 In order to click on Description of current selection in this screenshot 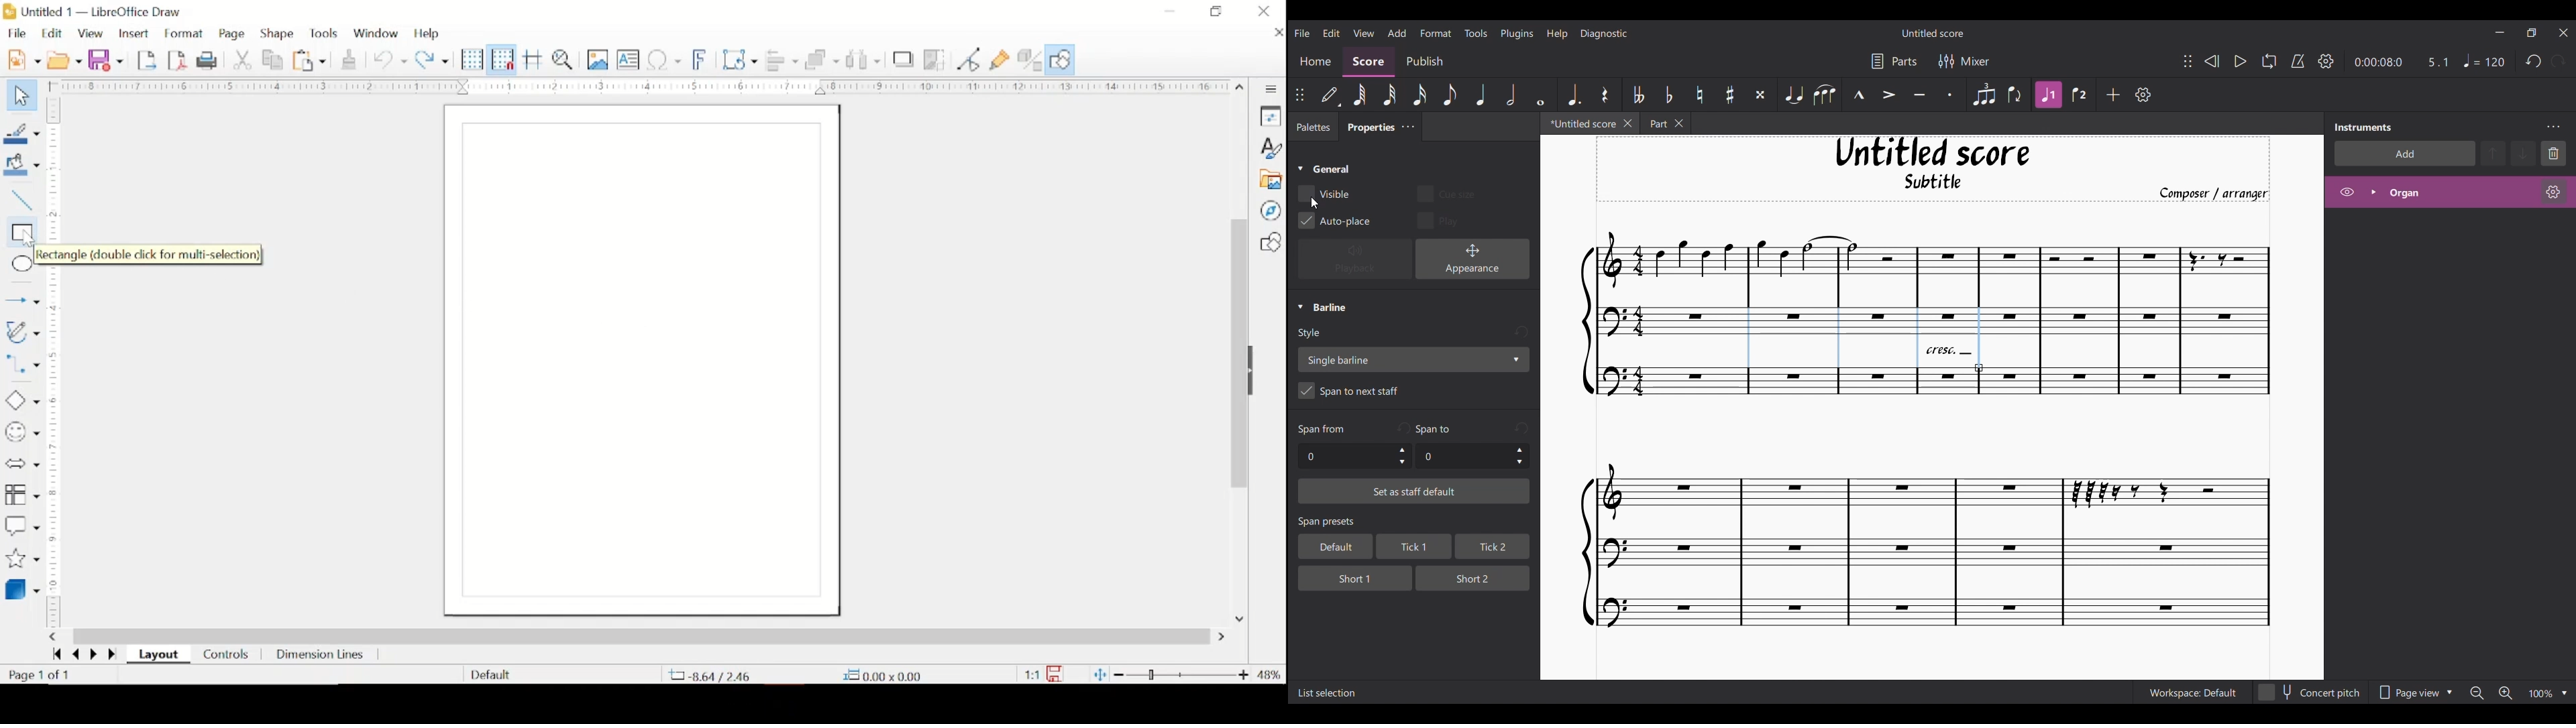, I will do `click(1328, 693)`.